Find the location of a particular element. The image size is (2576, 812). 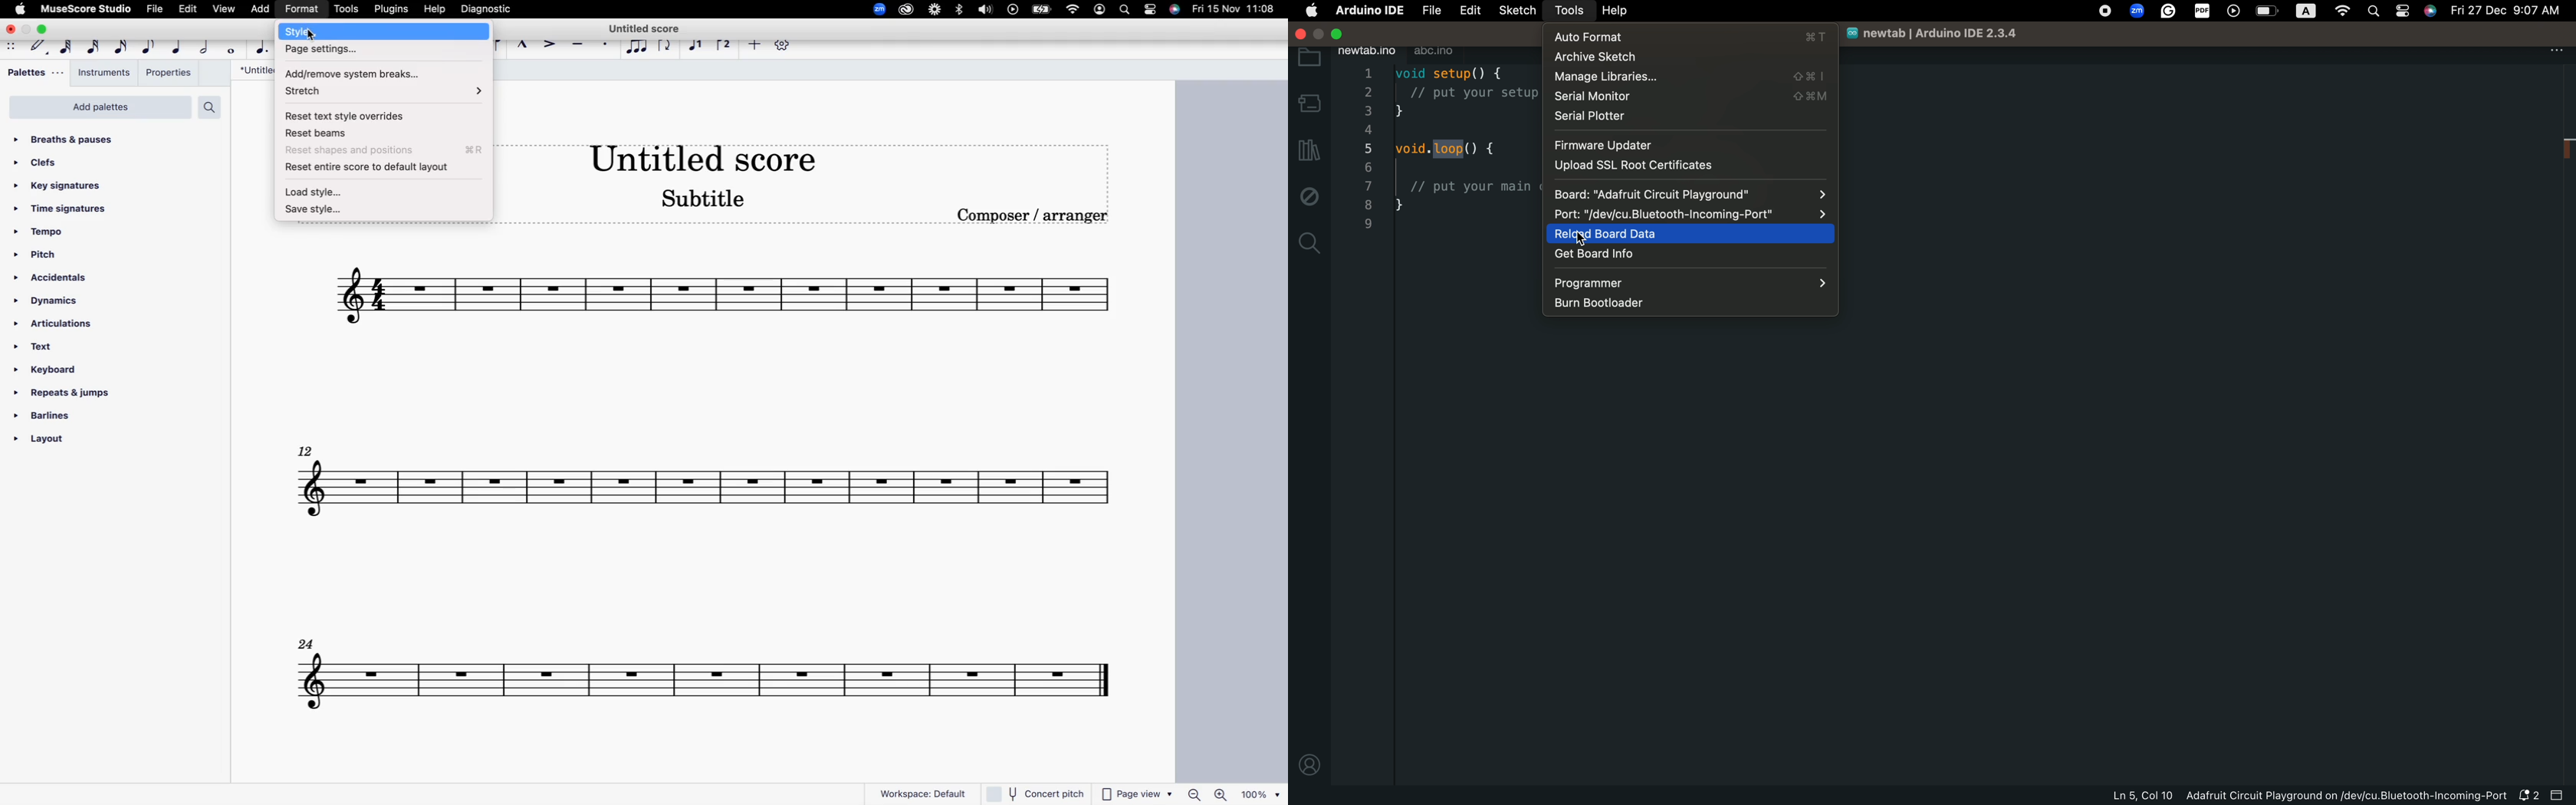

augmentation dot is located at coordinates (262, 46).